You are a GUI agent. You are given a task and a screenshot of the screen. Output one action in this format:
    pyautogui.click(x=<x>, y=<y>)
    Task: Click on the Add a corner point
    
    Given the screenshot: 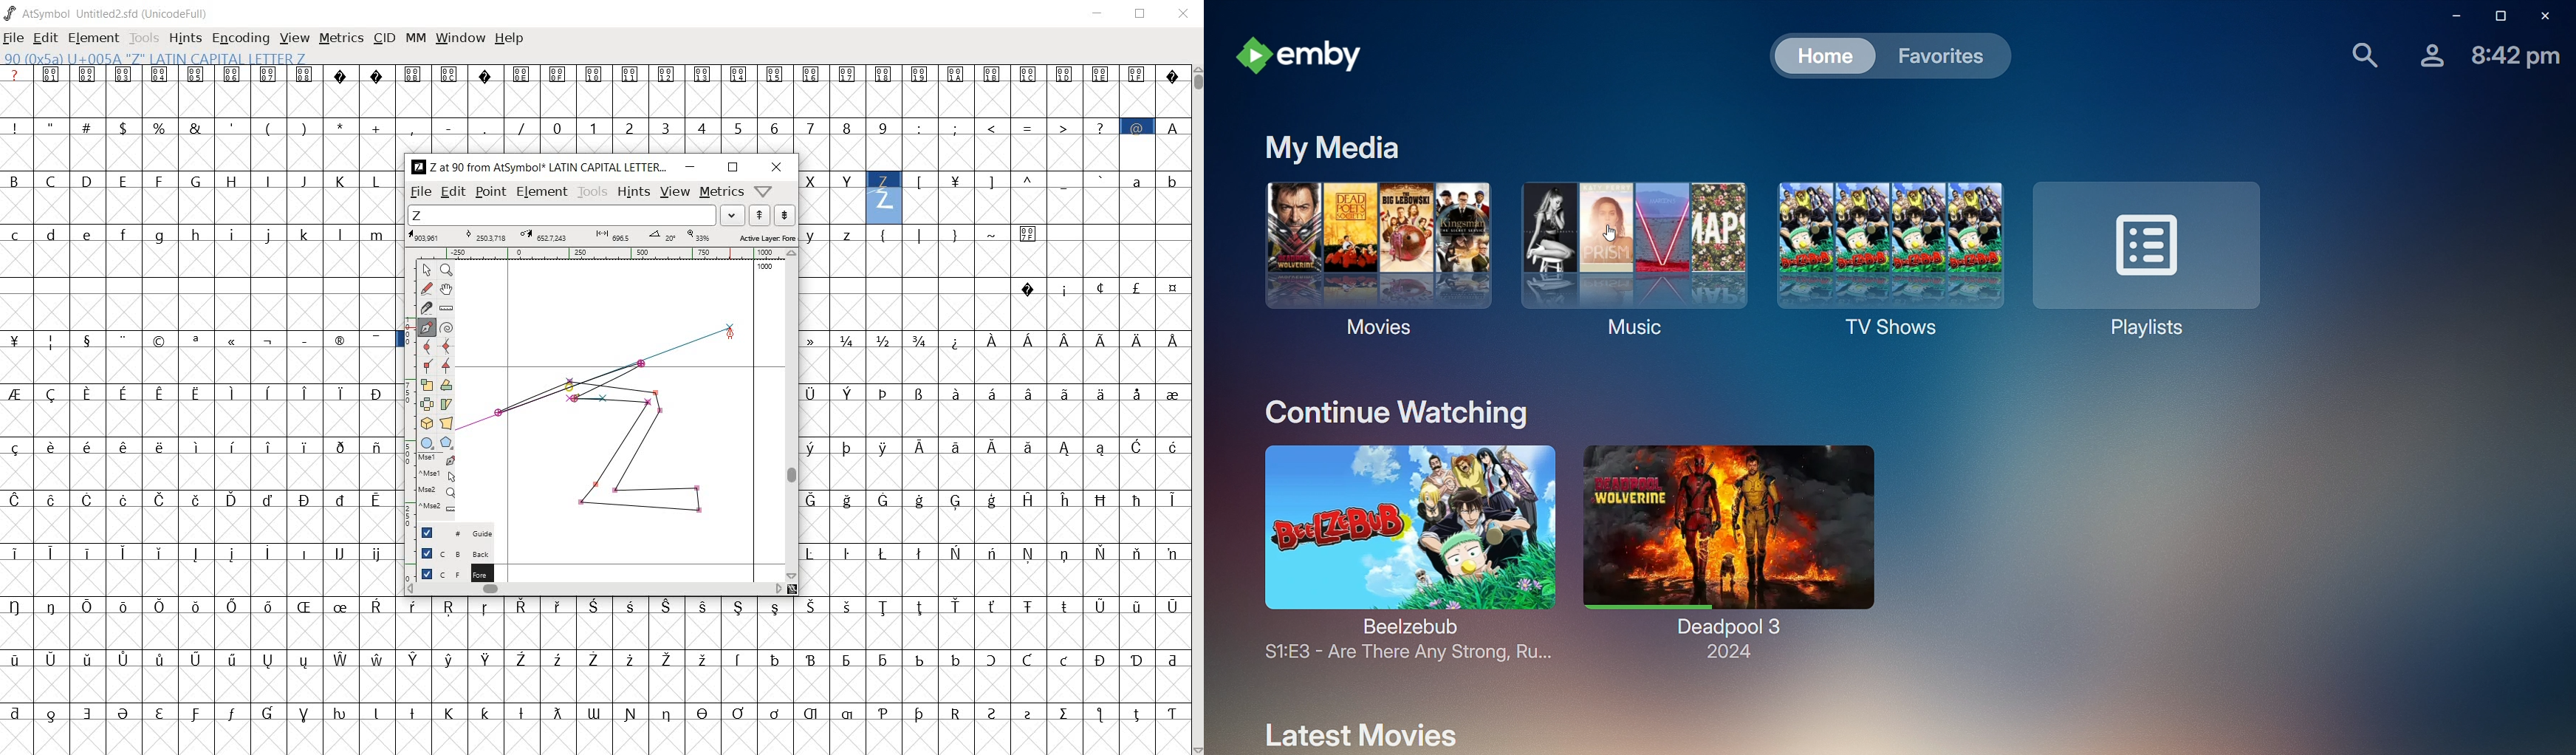 What is the action you would take?
    pyautogui.click(x=426, y=365)
    